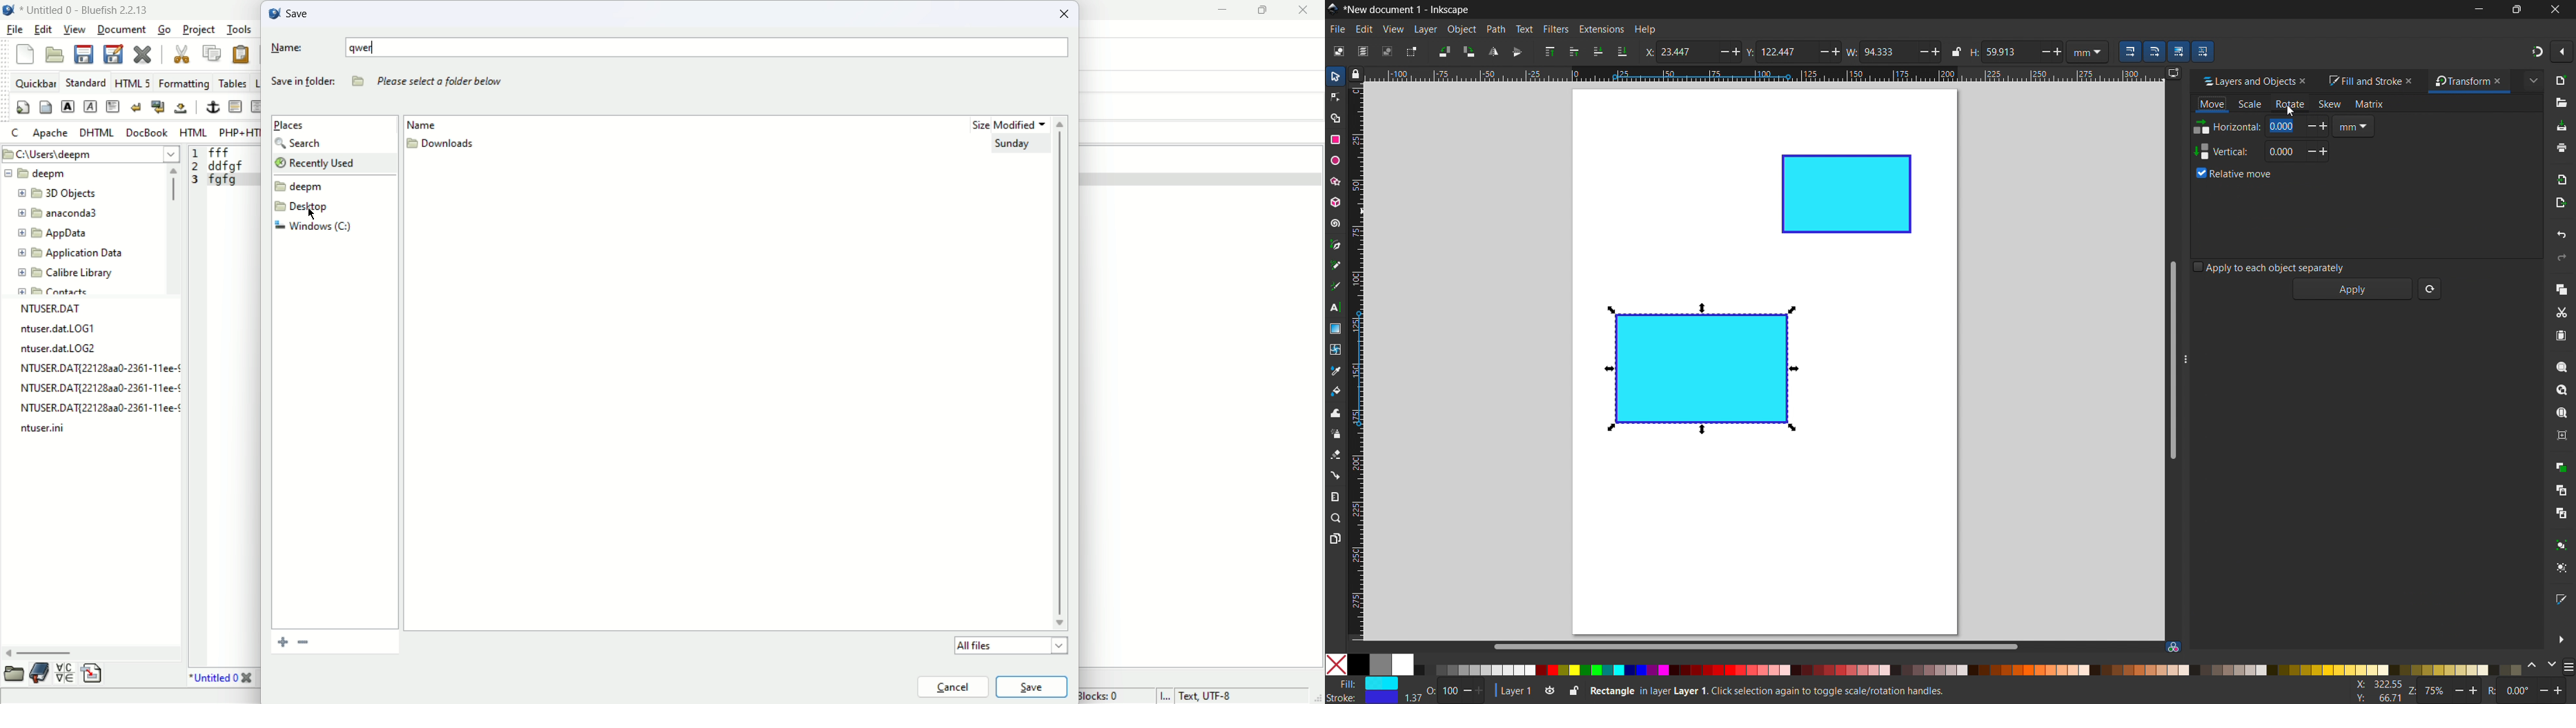 Image resolution: width=2576 pixels, height=728 pixels. I want to click on toggle layer visibility, so click(1550, 692).